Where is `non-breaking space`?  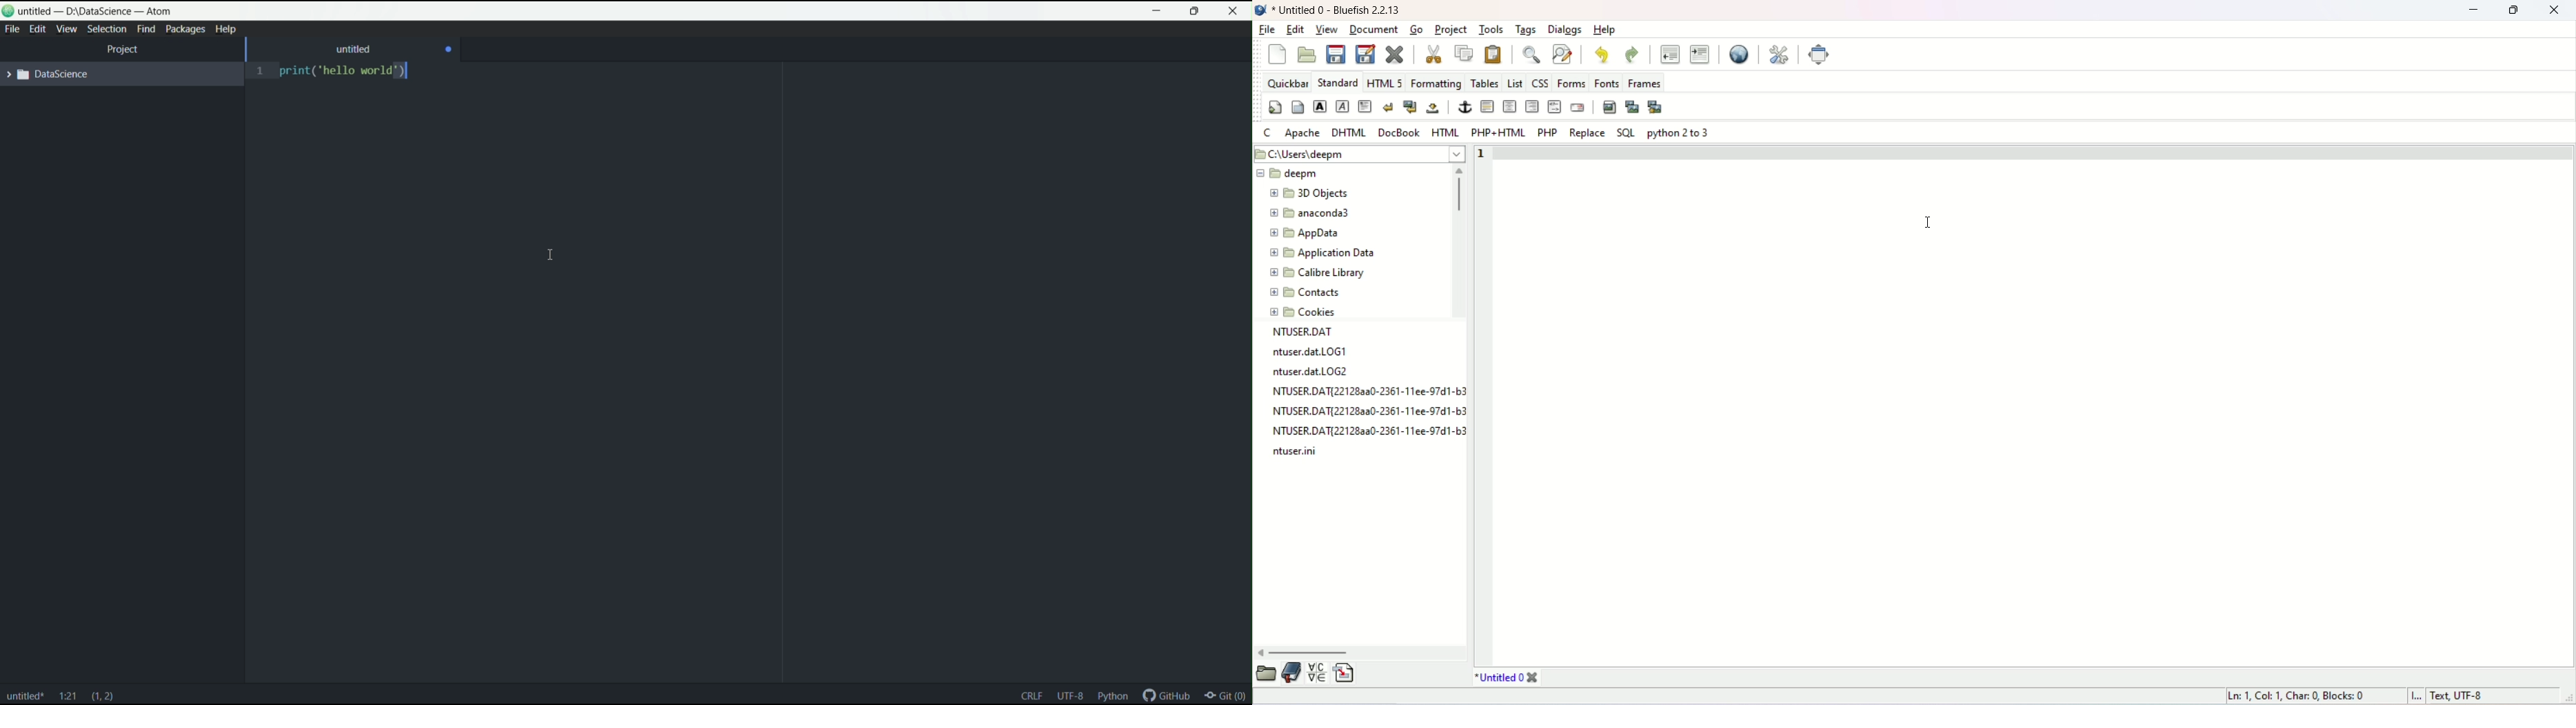 non-breaking space is located at coordinates (1434, 108).